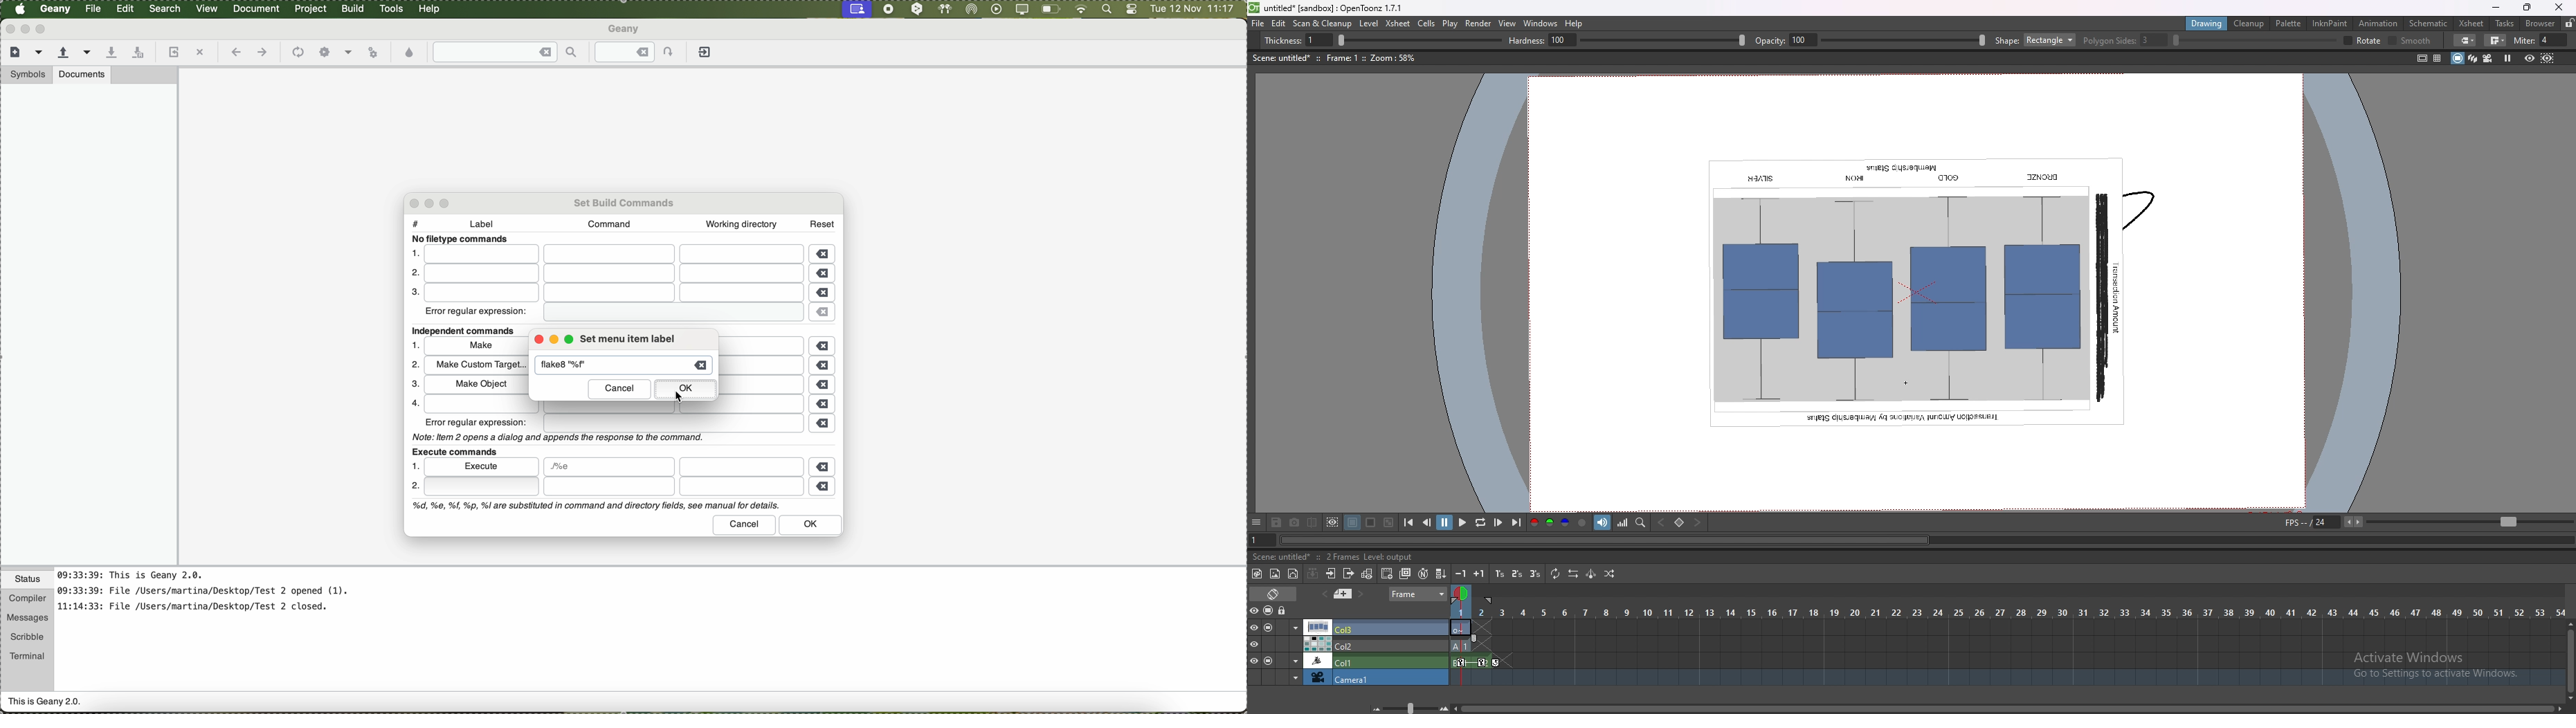 The height and width of the screenshot is (728, 2576). What do you see at coordinates (670, 312) in the screenshot?
I see `file` at bounding box center [670, 312].